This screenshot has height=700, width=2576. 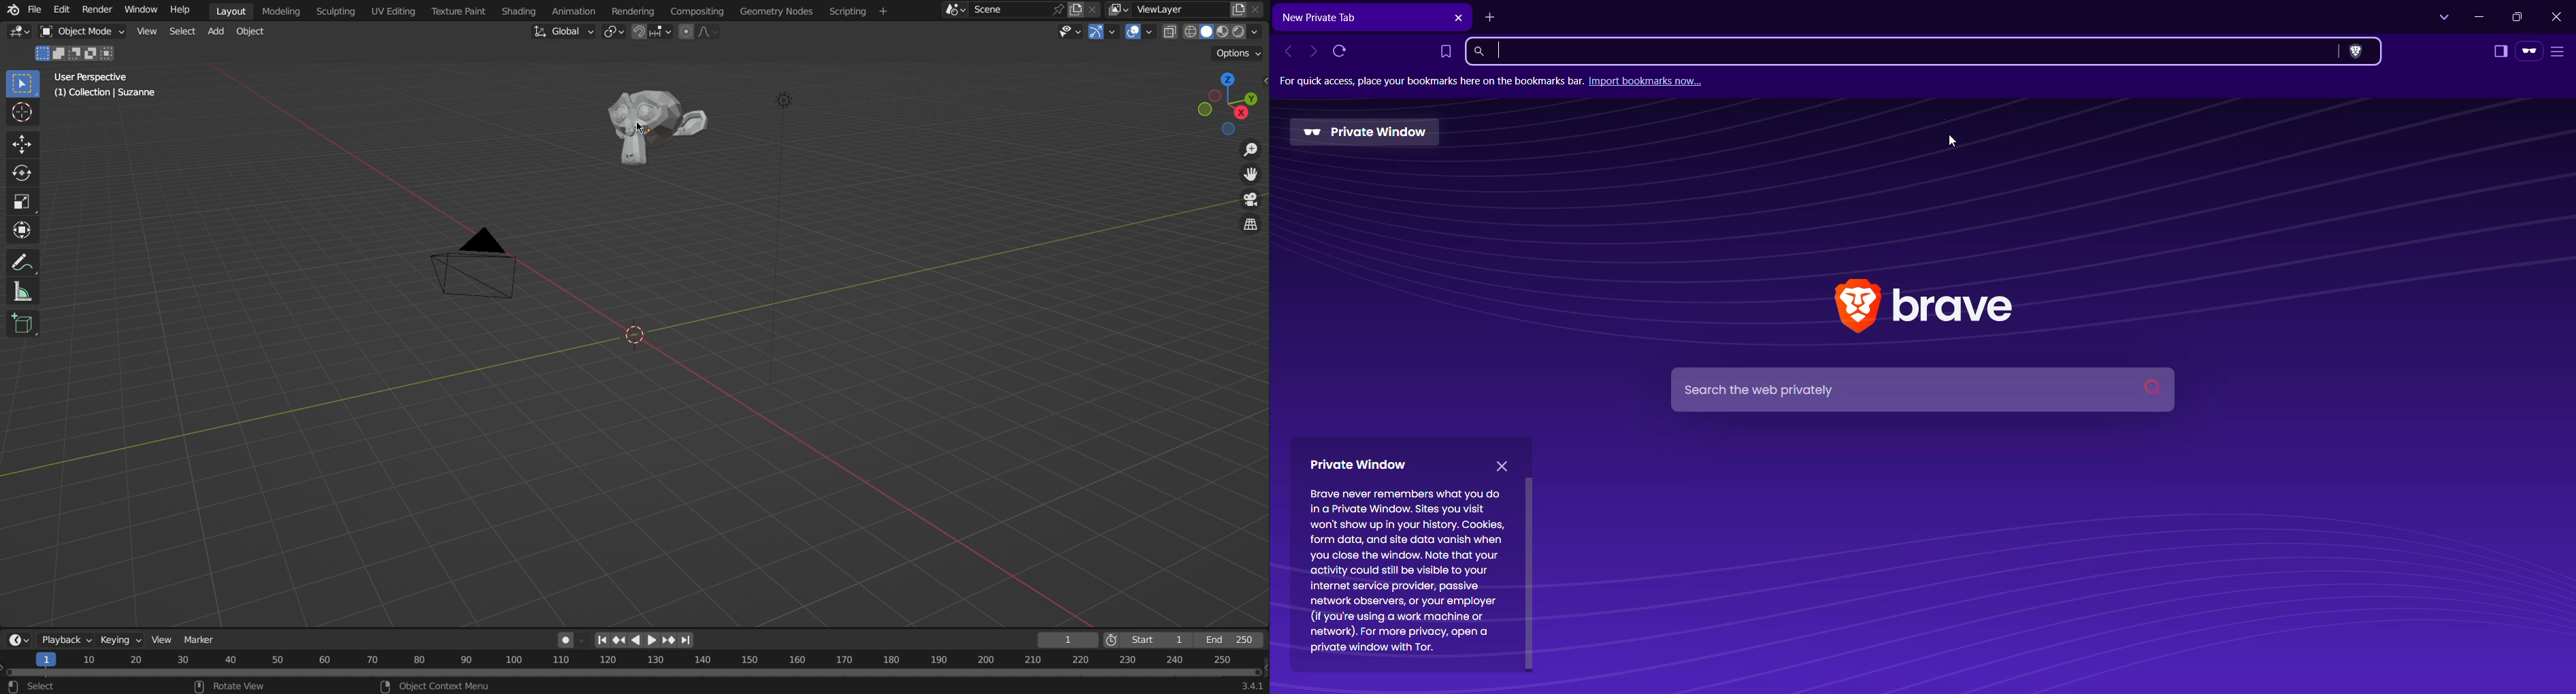 What do you see at coordinates (697, 11) in the screenshot?
I see `Compositing` at bounding box center [697, 11].